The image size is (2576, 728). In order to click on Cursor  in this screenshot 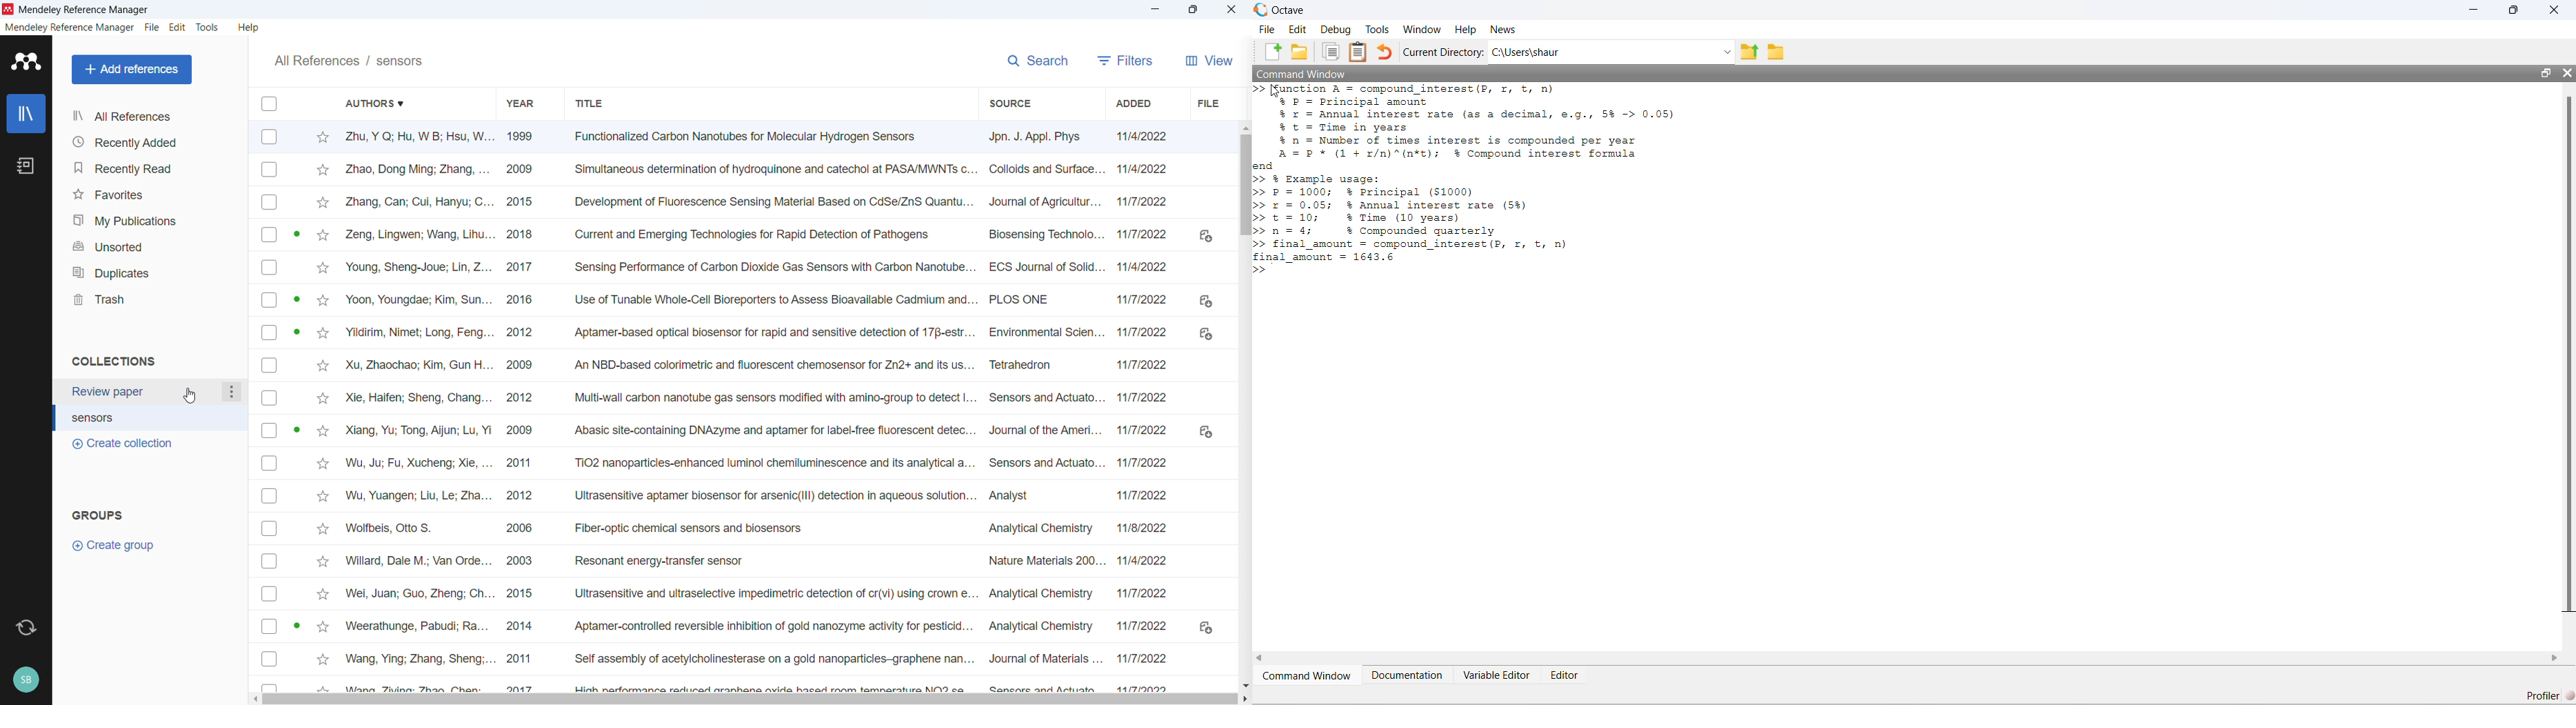, I will do `click(187, 396)`.